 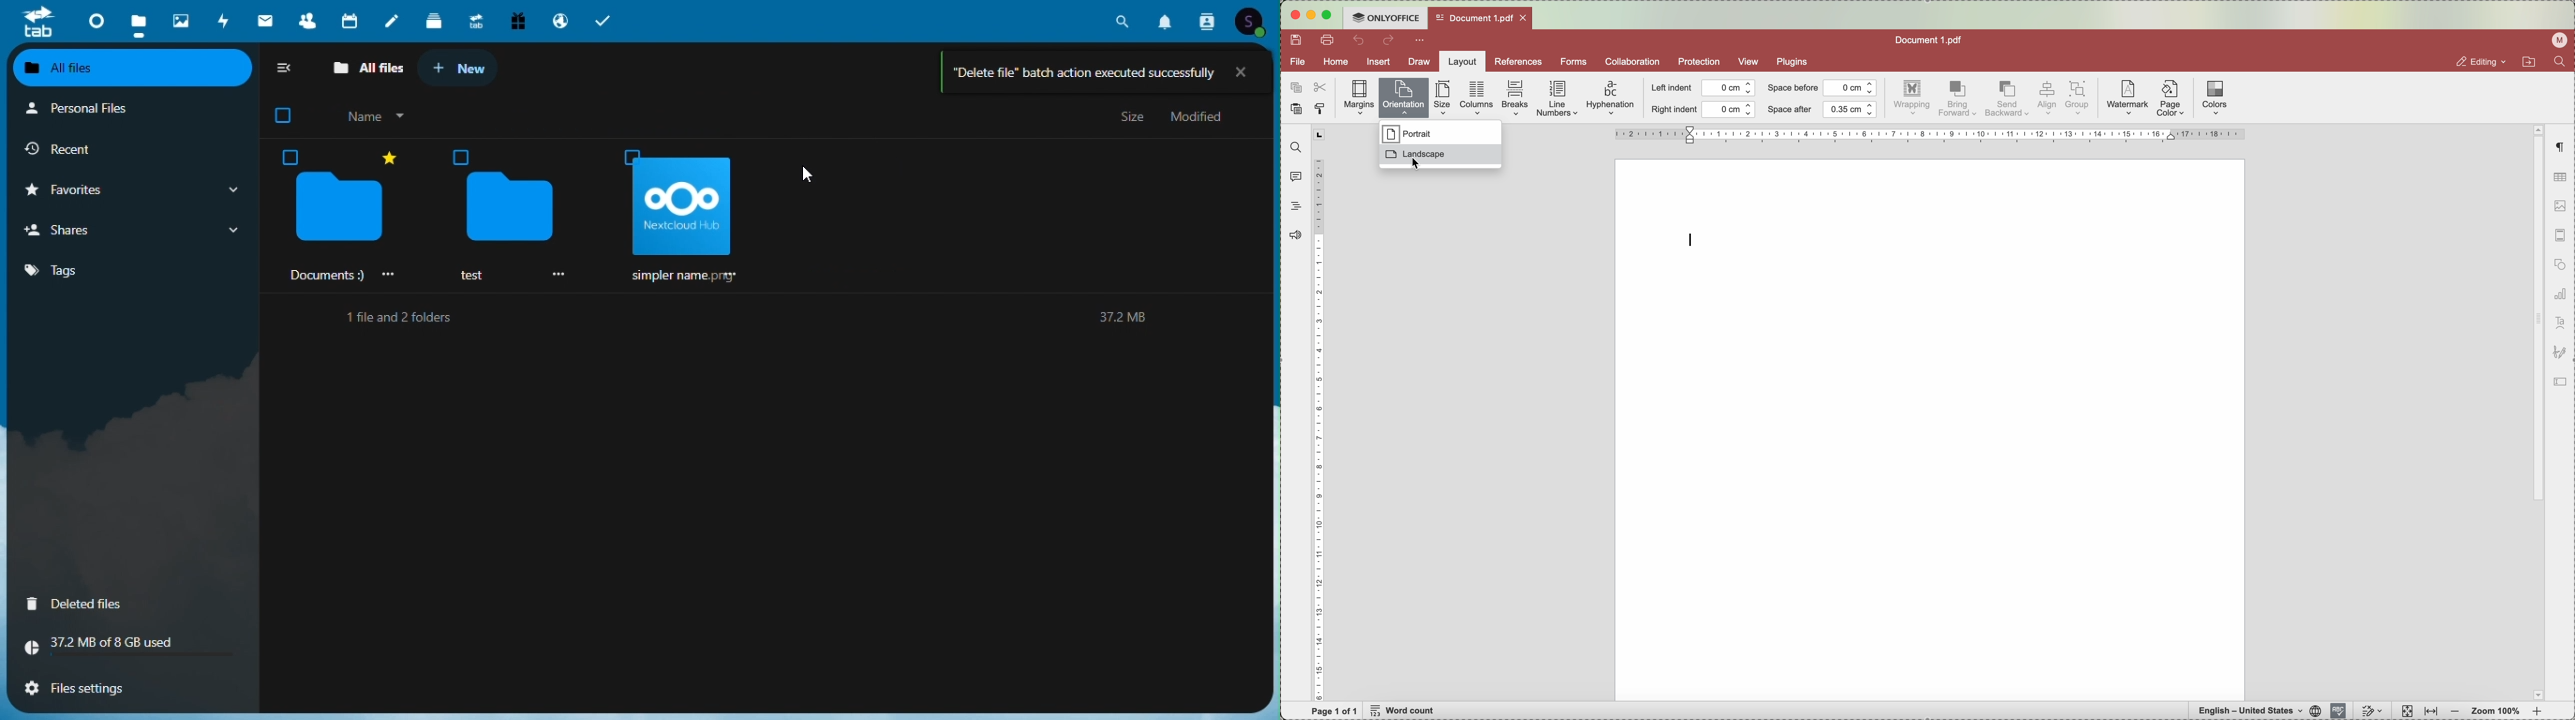 I want to click on ruler, so click(x=1929, y=134).